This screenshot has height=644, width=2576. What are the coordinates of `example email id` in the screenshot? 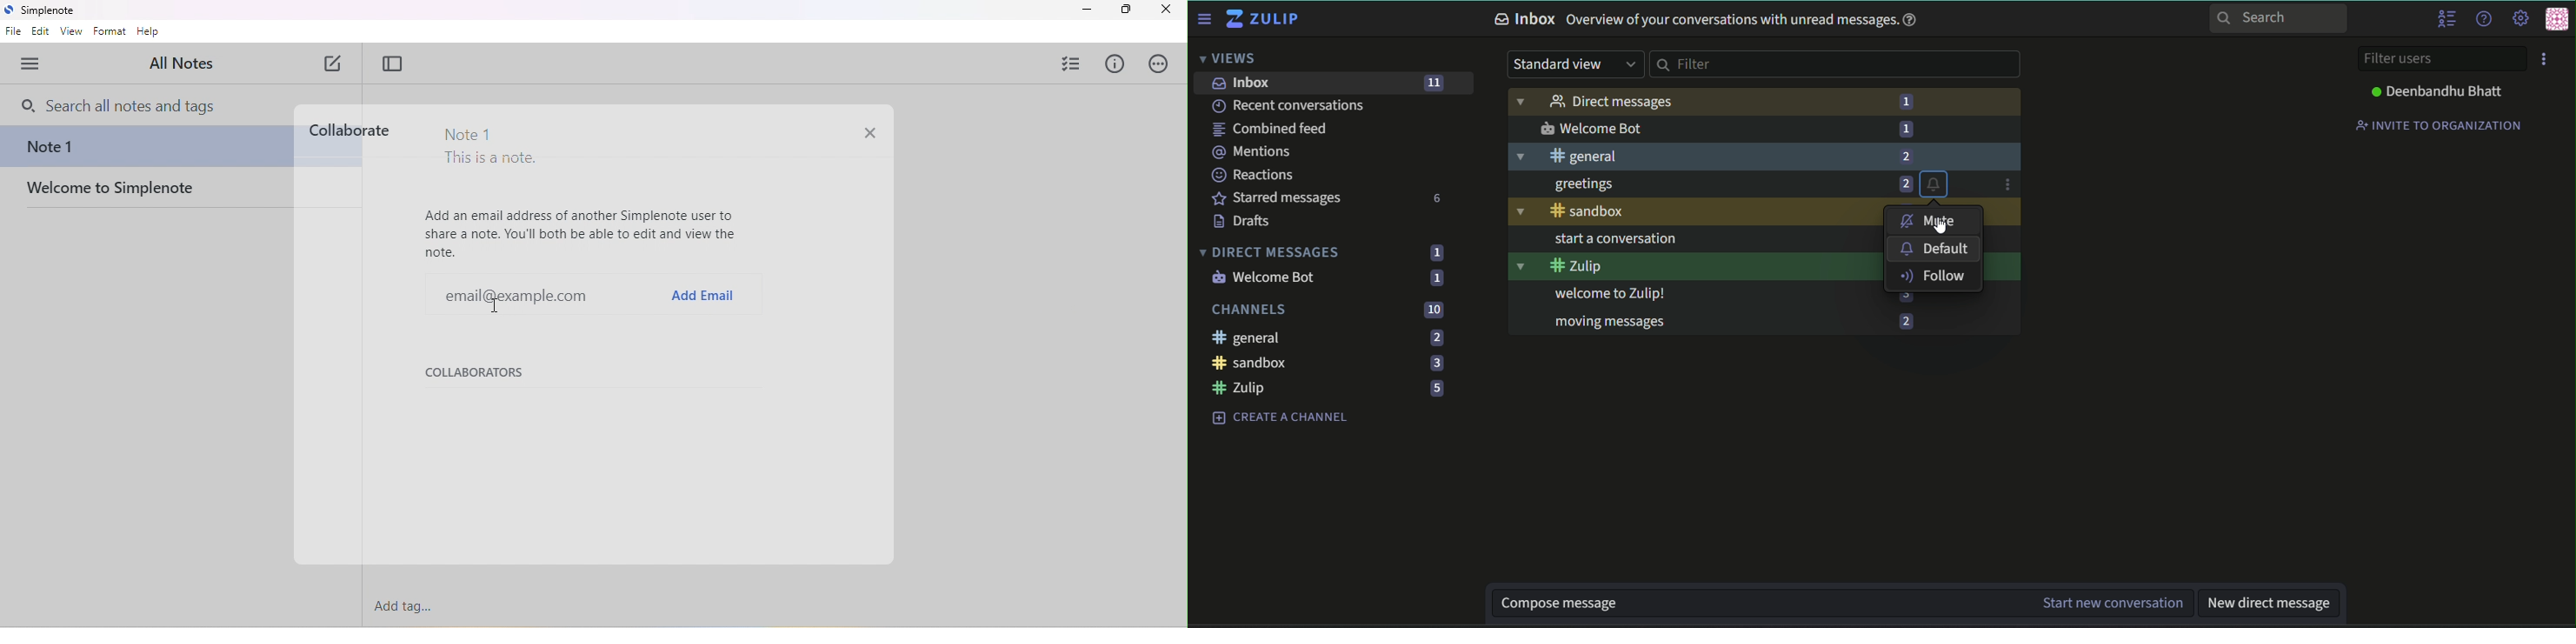 It's located at (500, 292).